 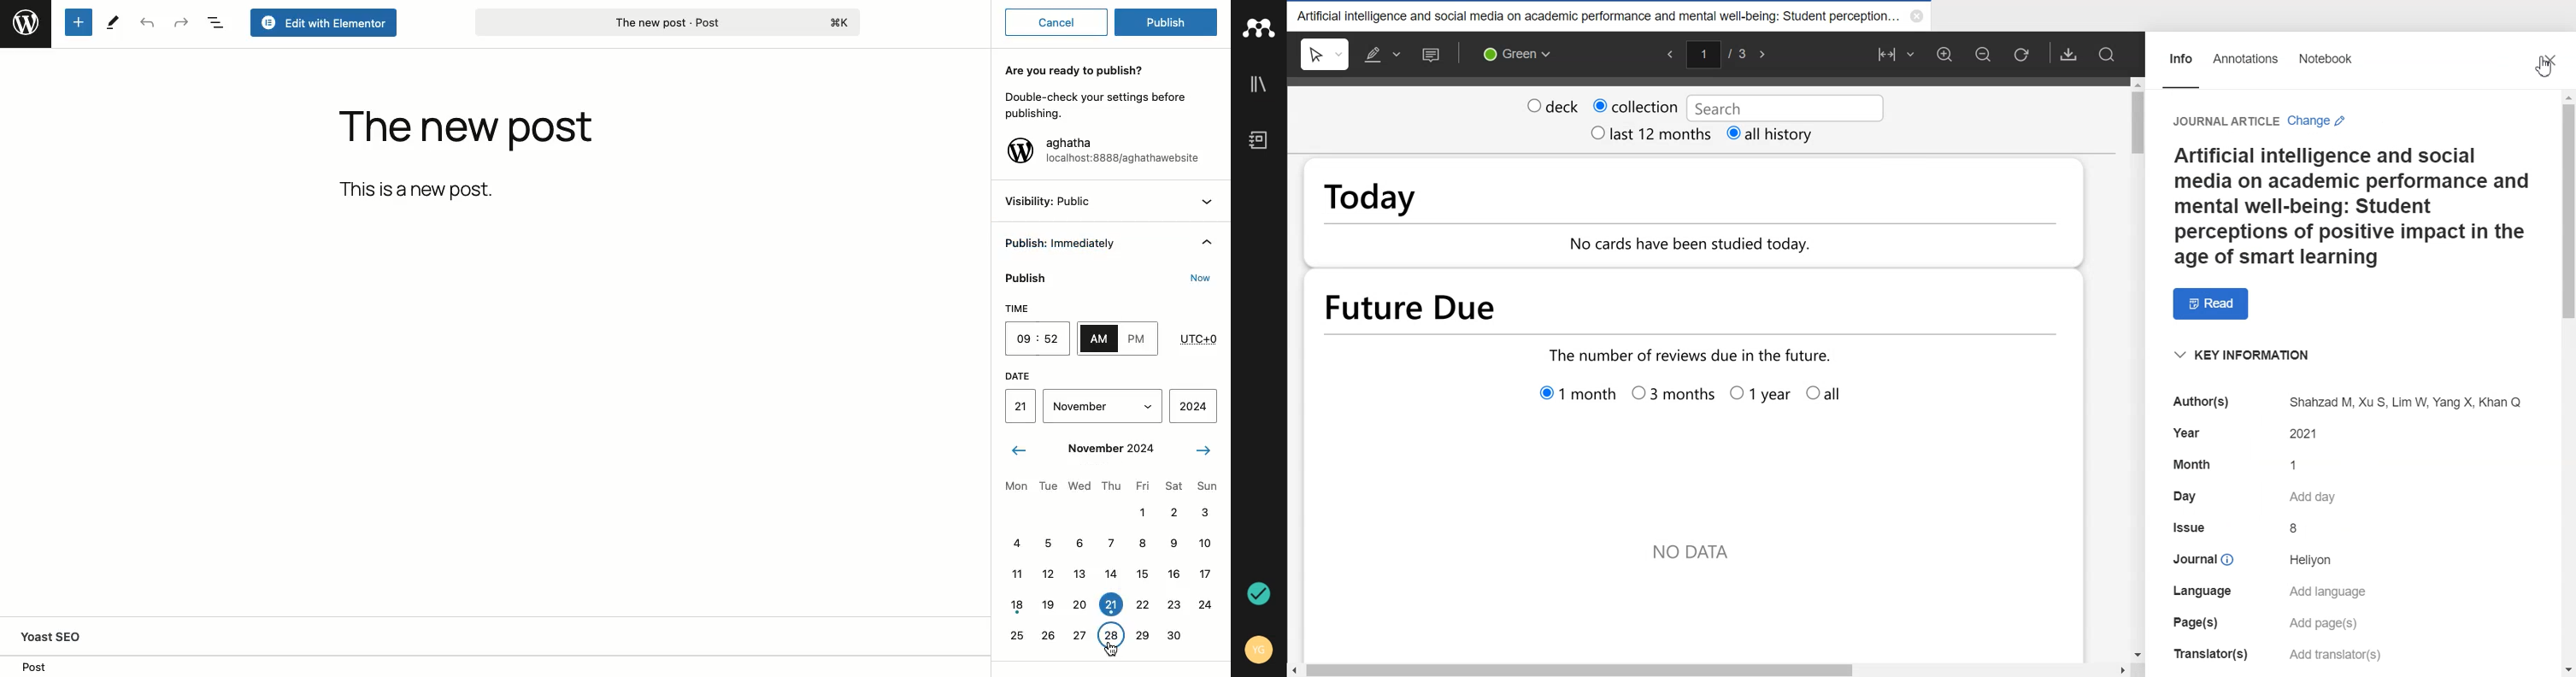 What do you see at coordinates (1613, 307) in the screenshot?
I see `Future due` at bounding box center [1613, 307].